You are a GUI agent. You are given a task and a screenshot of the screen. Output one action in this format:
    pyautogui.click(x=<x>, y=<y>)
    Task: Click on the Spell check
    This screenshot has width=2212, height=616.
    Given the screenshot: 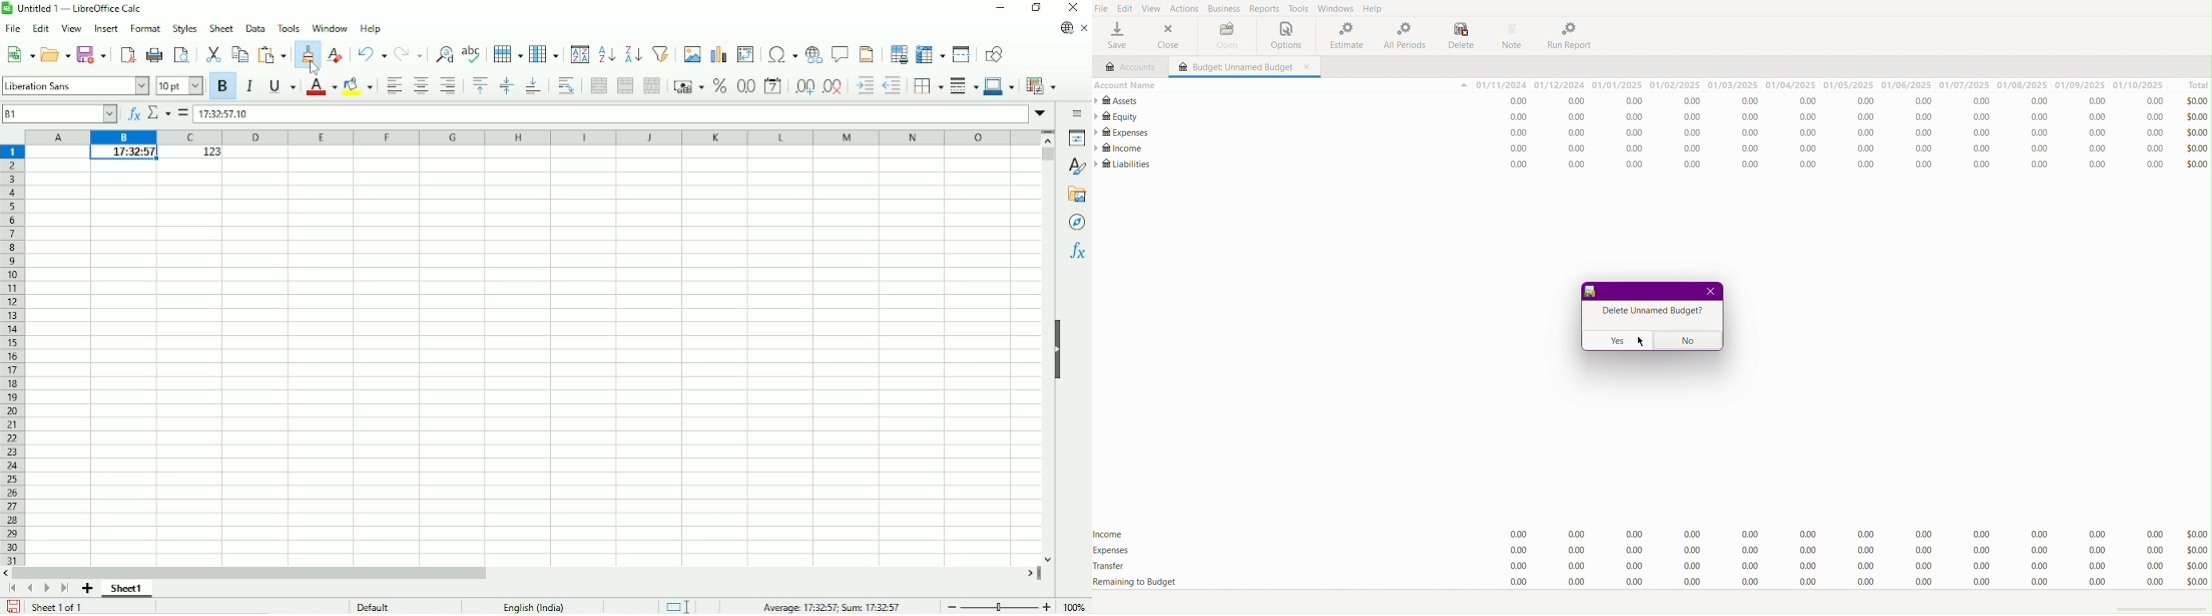 What is the action you would take?
    pyautogui.click(x=472, y=53)
    